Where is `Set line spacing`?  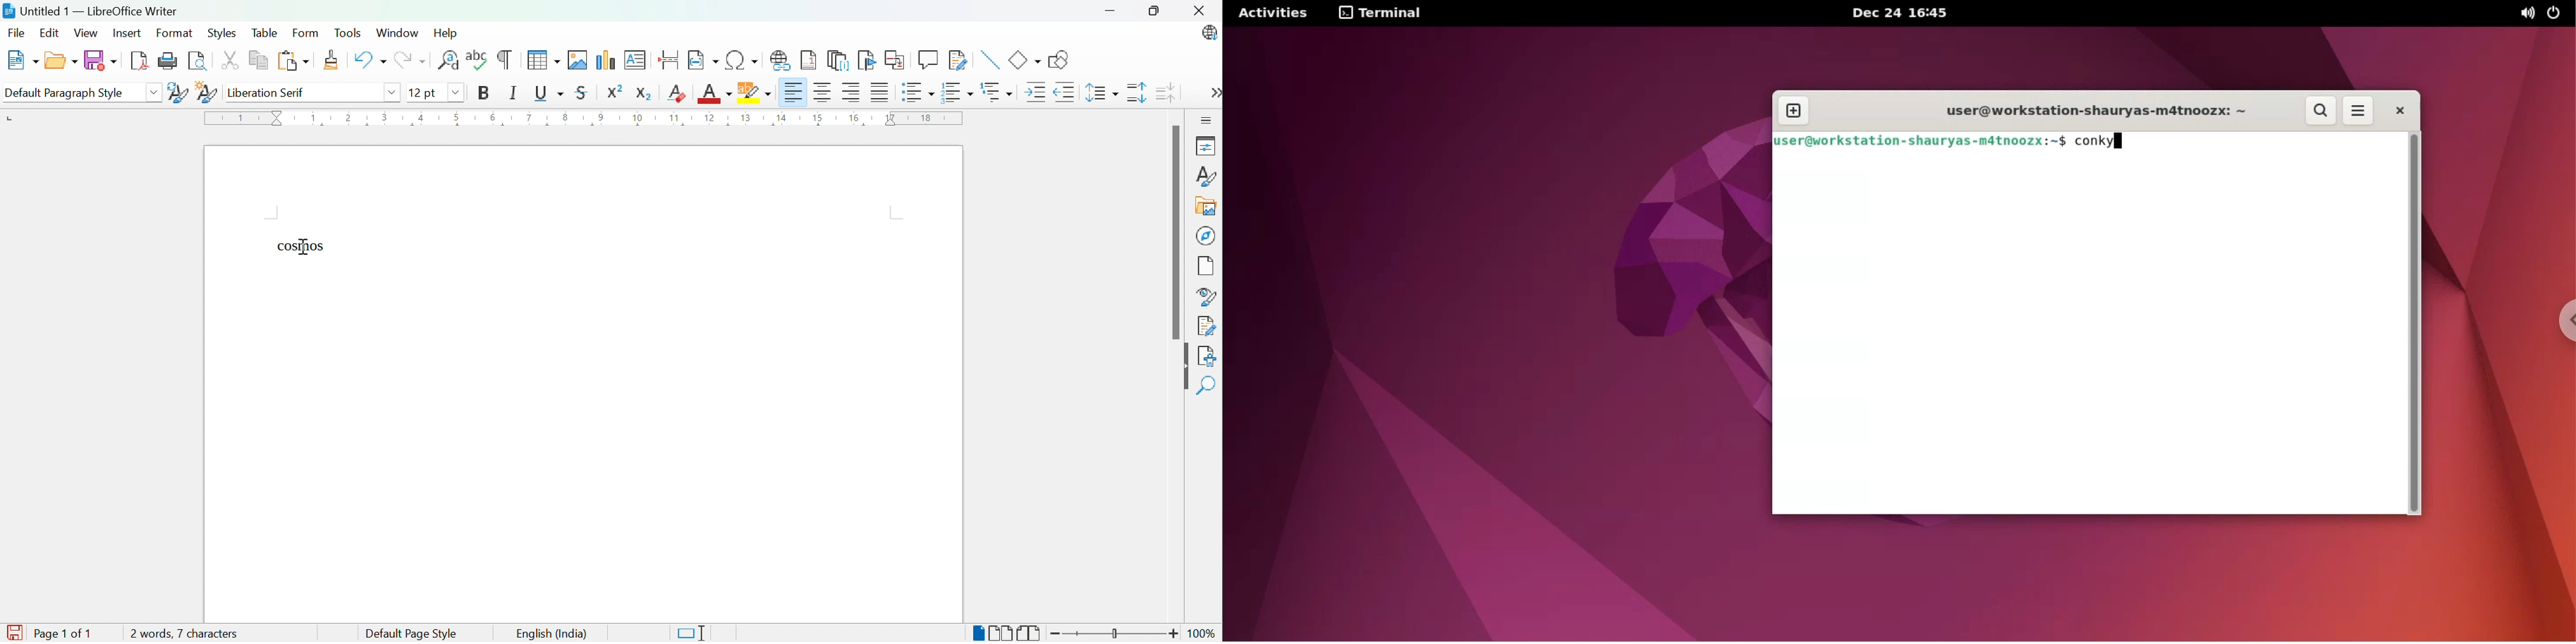
Set line spacing is located at coordinates (1101, 92).